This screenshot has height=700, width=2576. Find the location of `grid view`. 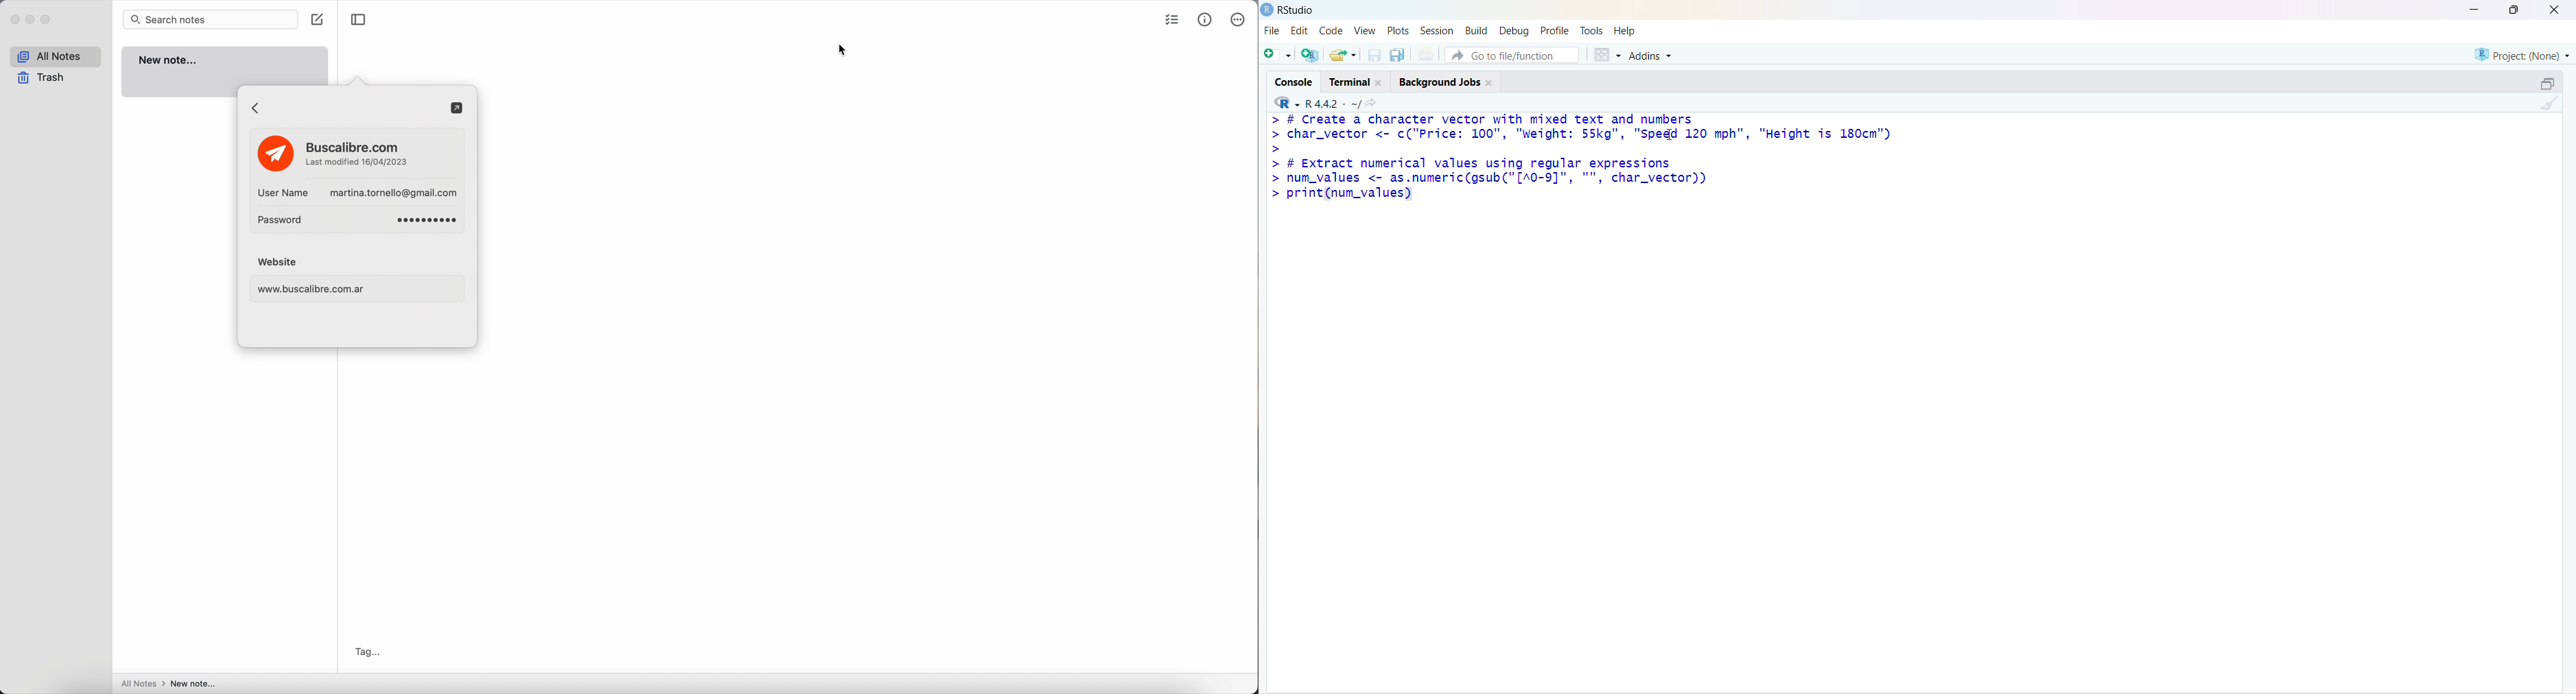

grid view is located at coordinates (1608, 55).